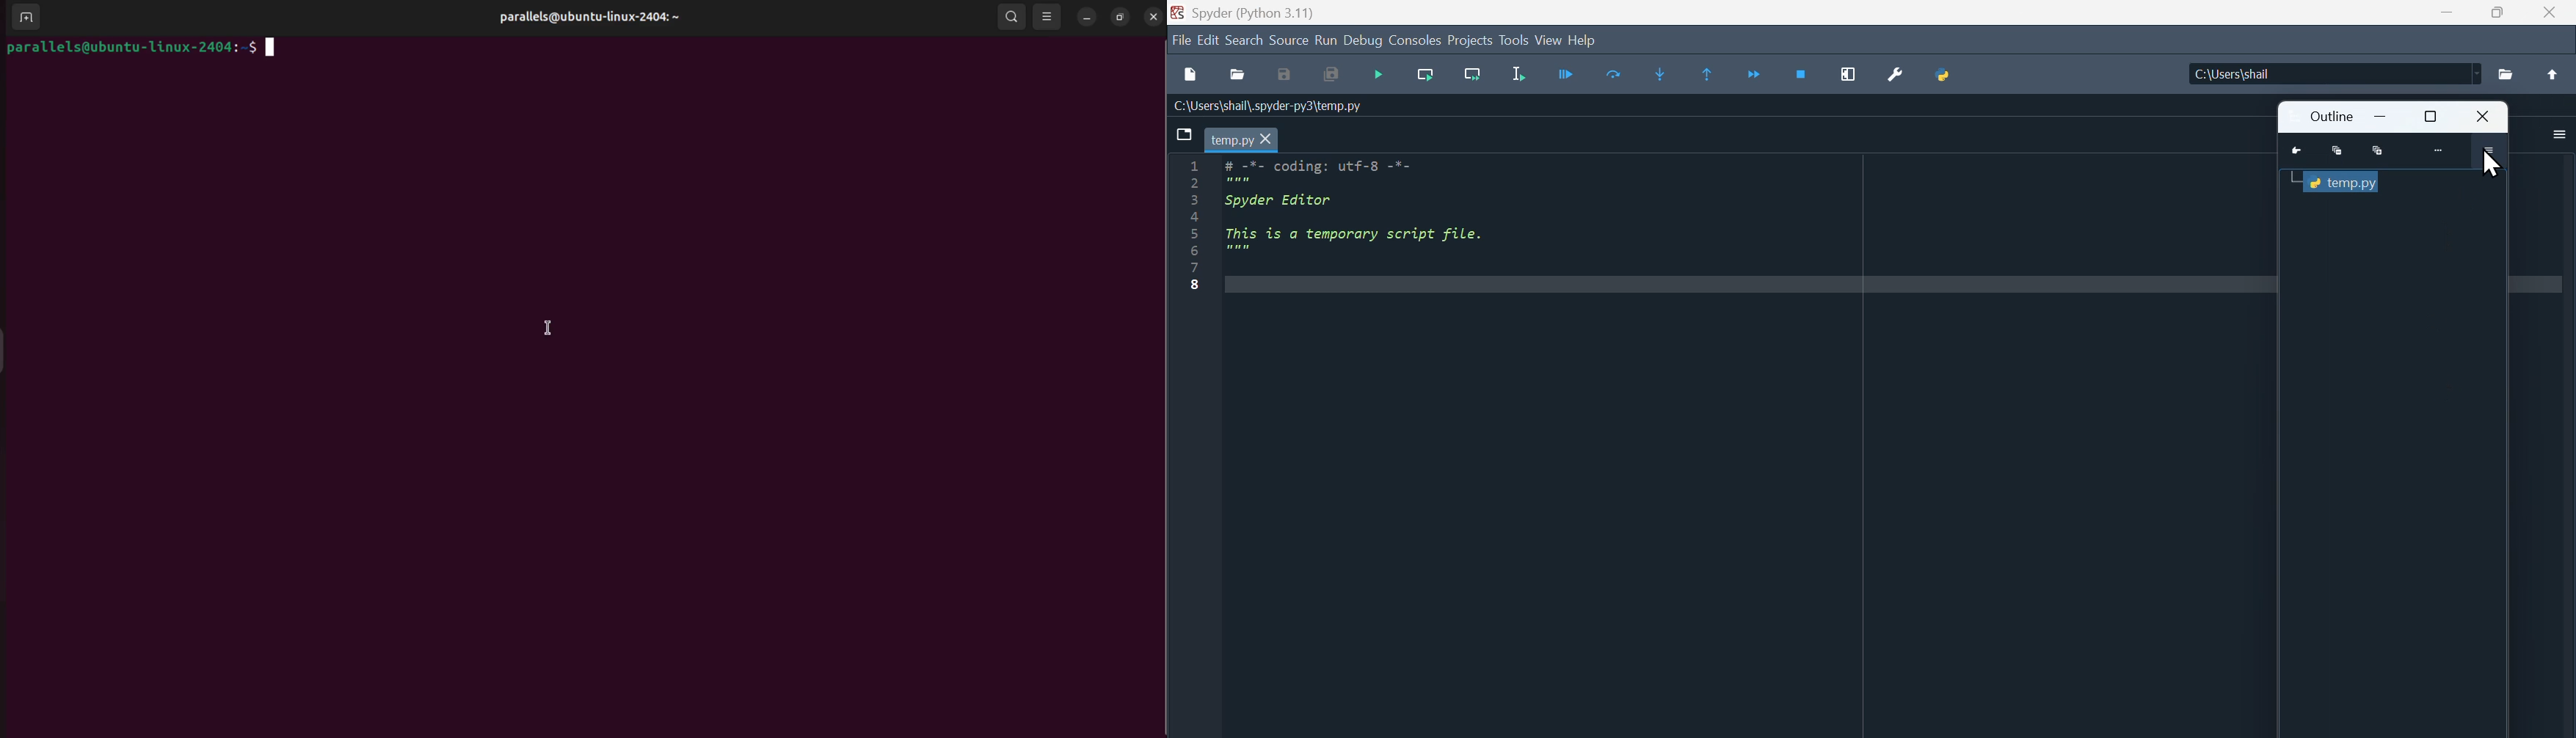 Image resolution: width=2576 pixels, height=756 pixels. Describe the element at coordinates (1363, 39) in the screenshot. I see `Debug` at that location.